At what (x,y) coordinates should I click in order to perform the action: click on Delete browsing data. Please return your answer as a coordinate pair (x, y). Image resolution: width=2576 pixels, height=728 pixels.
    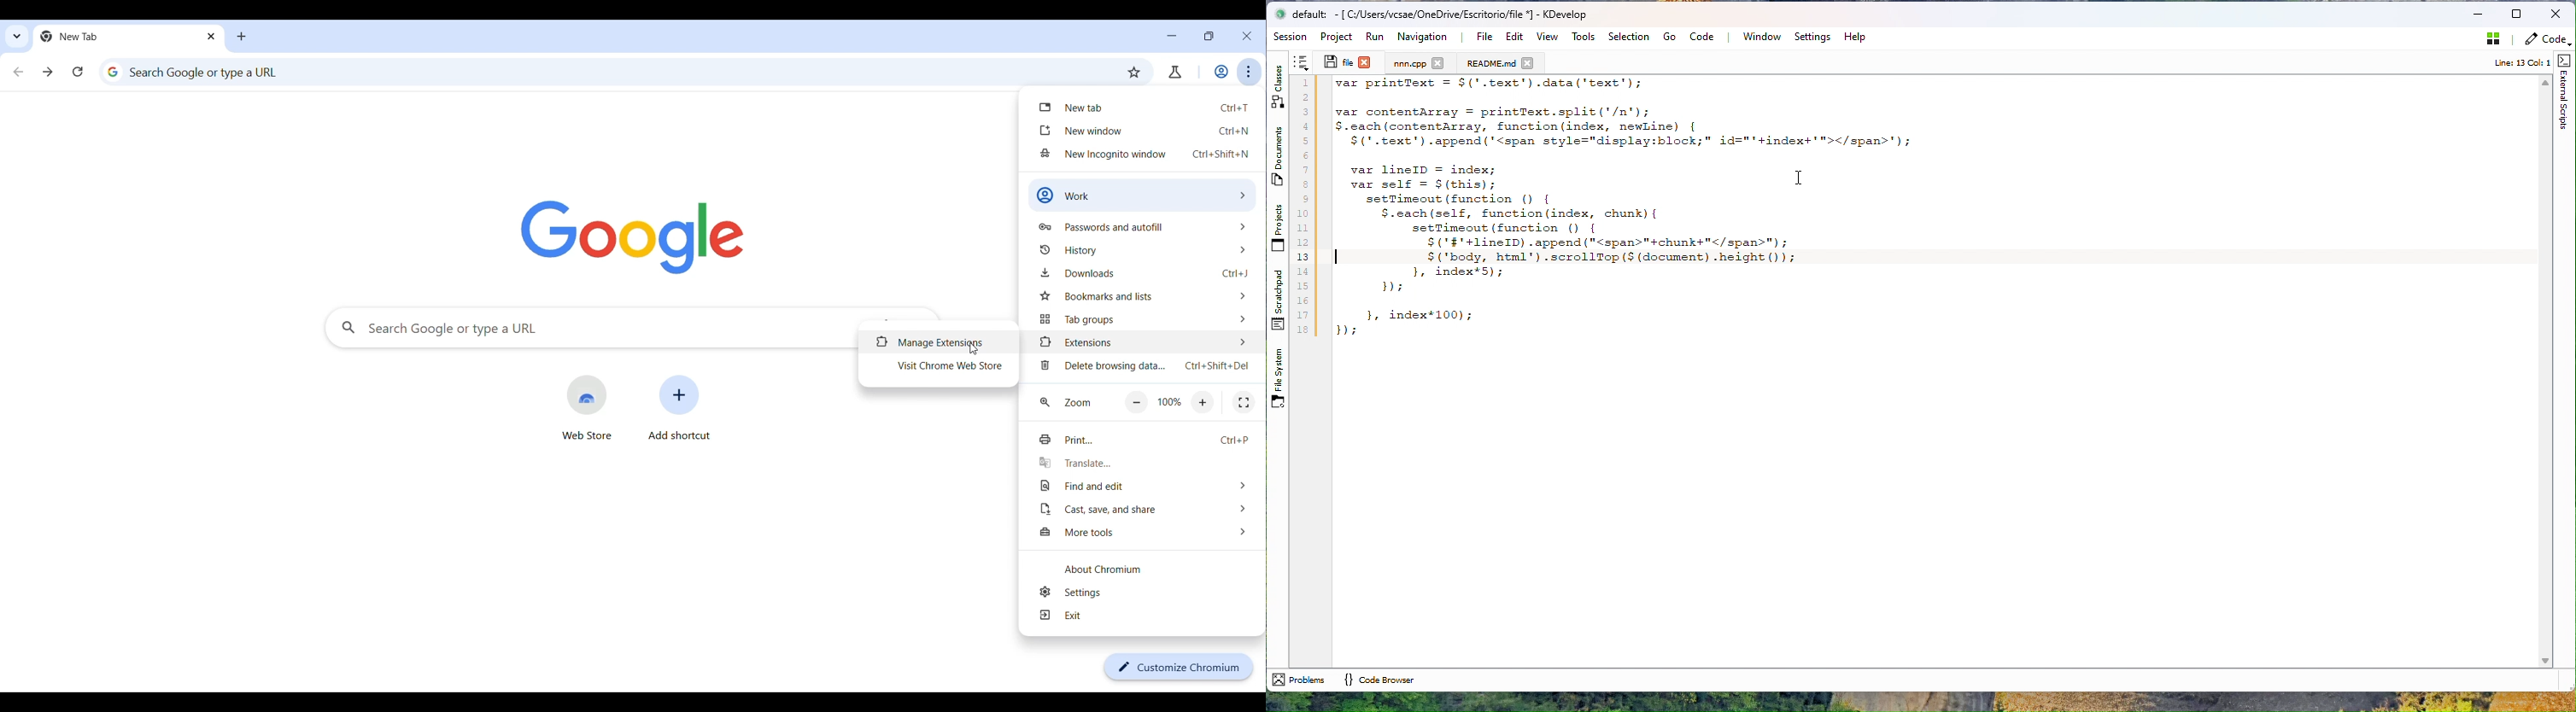
    Looking at the image, I should click on (1145, 365).